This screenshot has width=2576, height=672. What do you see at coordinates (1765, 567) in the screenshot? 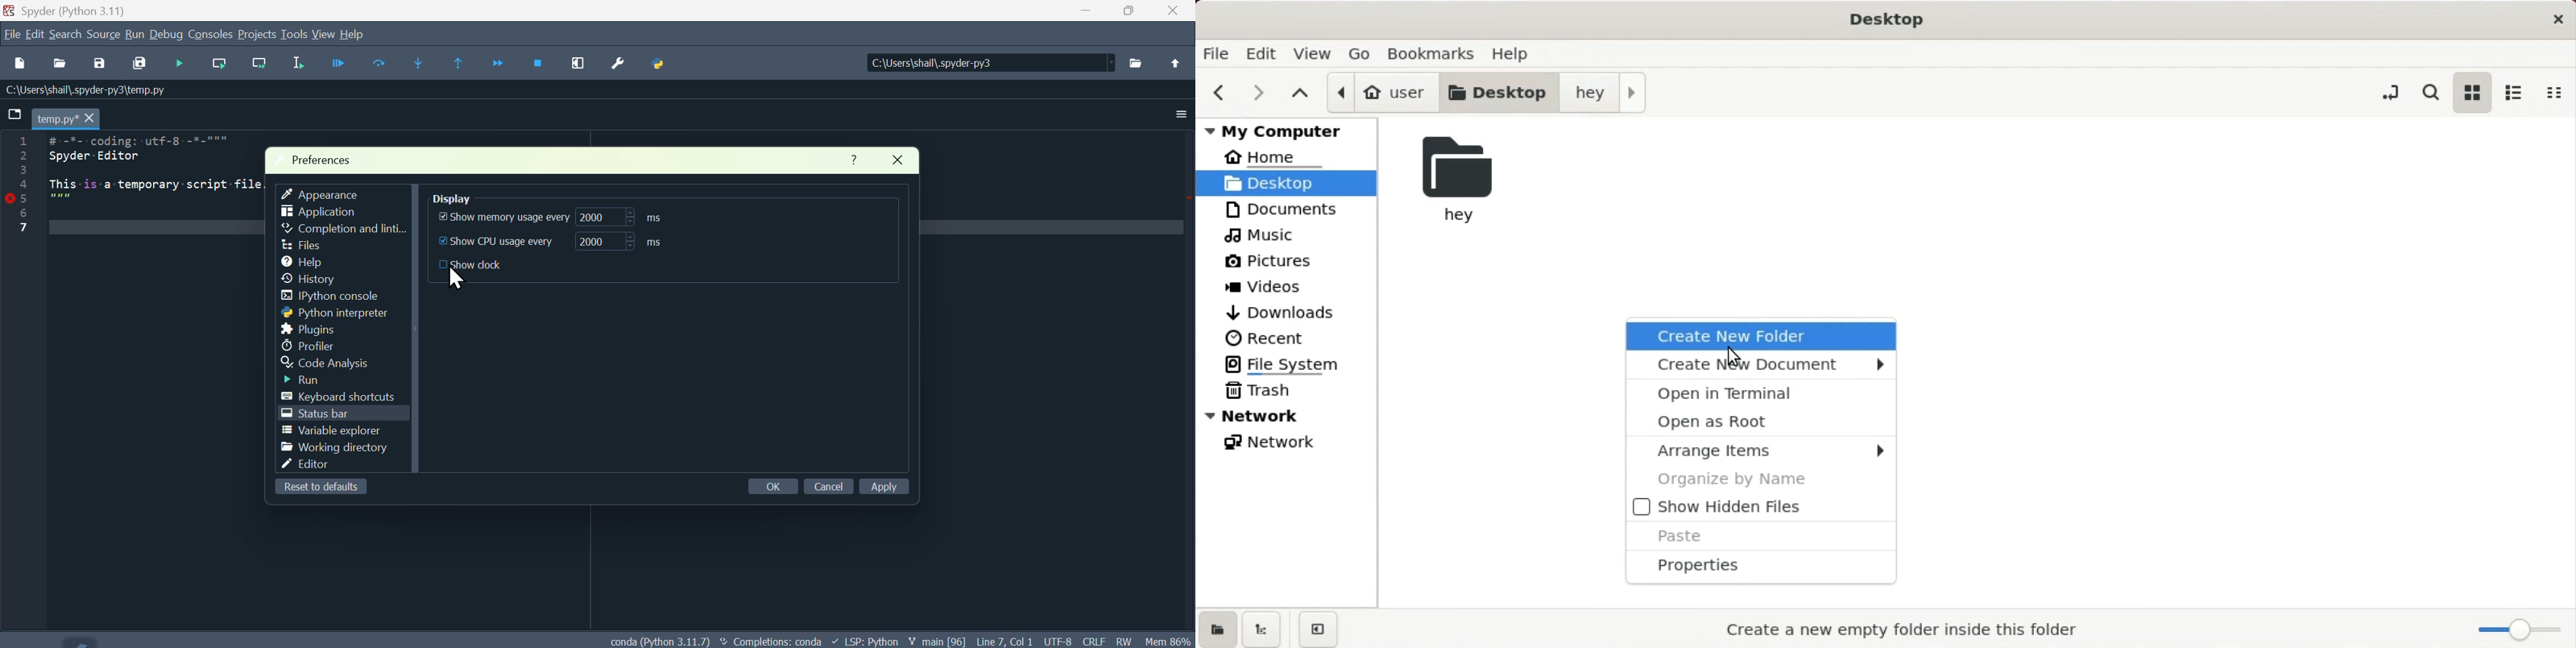
I see `properties` at bounding box center [1765, 567].